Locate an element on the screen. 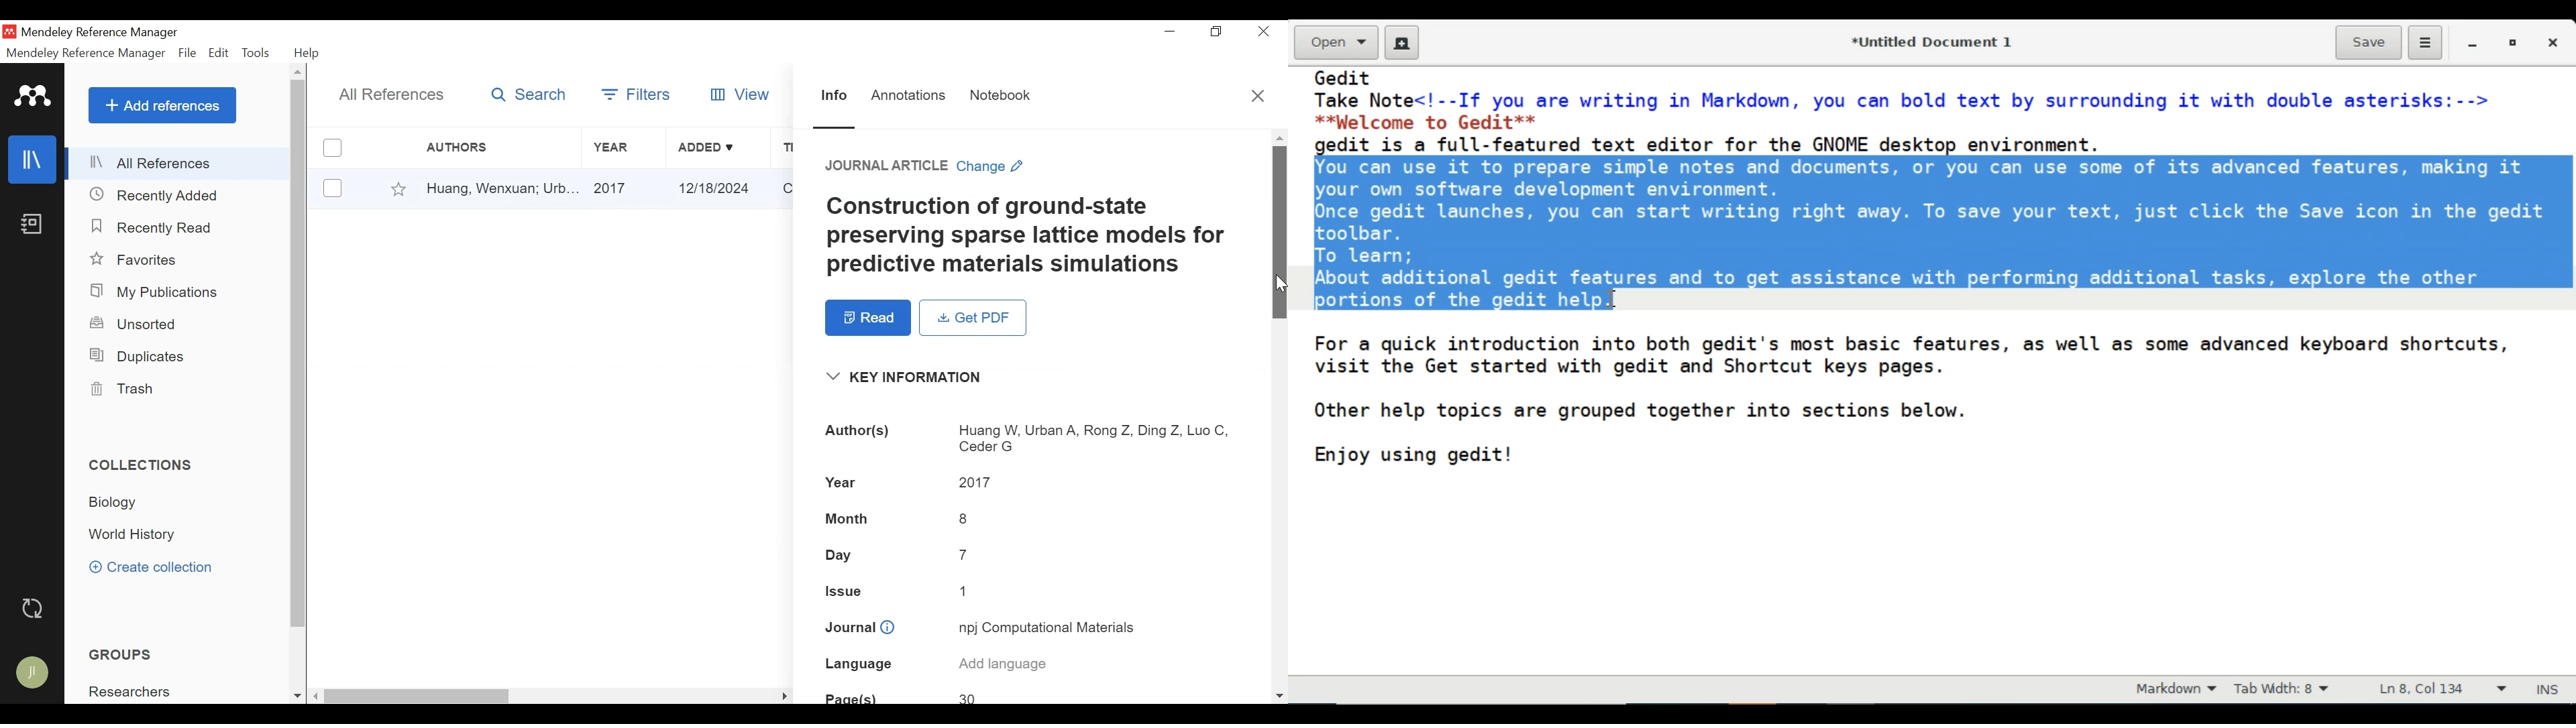 The height and width of the screenshot is (728, 2576). Construction of ground-state preserving sparse lattice models for predictive materials simulations is located at coordinates (1028, 236).